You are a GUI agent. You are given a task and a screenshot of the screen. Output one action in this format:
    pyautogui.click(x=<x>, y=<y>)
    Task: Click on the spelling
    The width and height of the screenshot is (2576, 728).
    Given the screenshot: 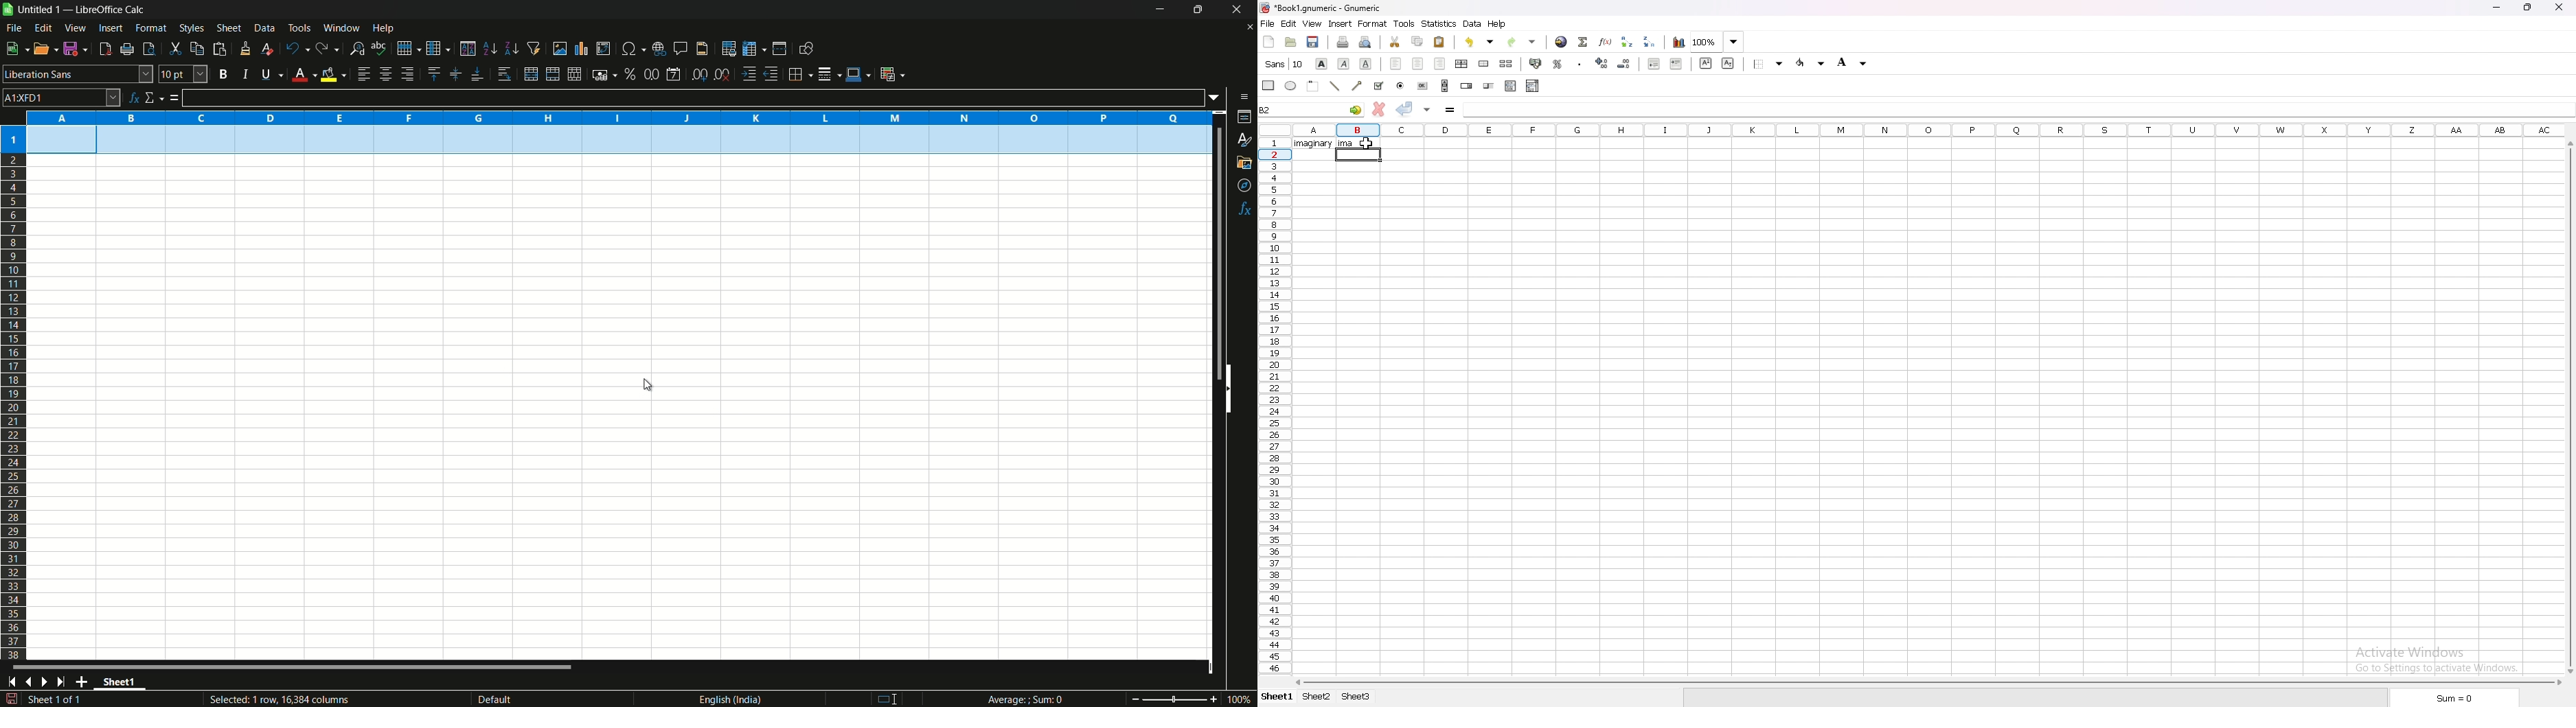 What is the action you would take?
    pyautogui.click(x=379, y=47)
    